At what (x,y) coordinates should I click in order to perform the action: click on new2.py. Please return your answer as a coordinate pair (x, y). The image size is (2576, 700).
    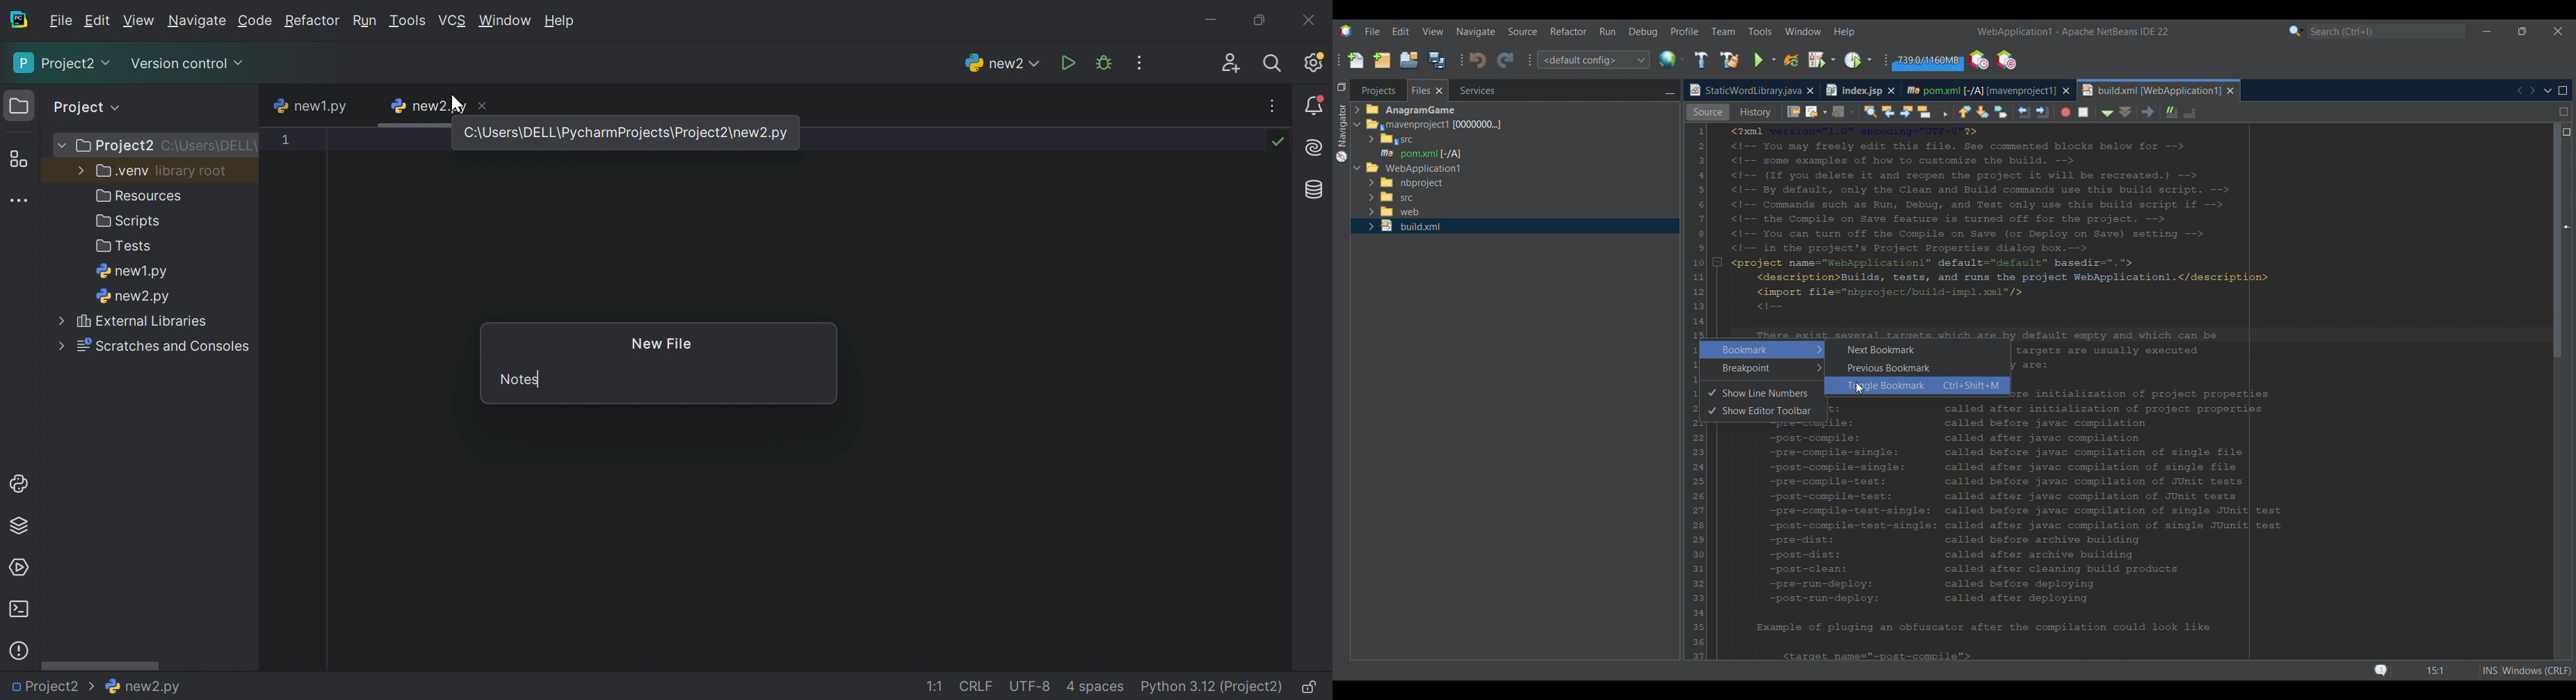
    Looking at the image, I should click on (426, 106).